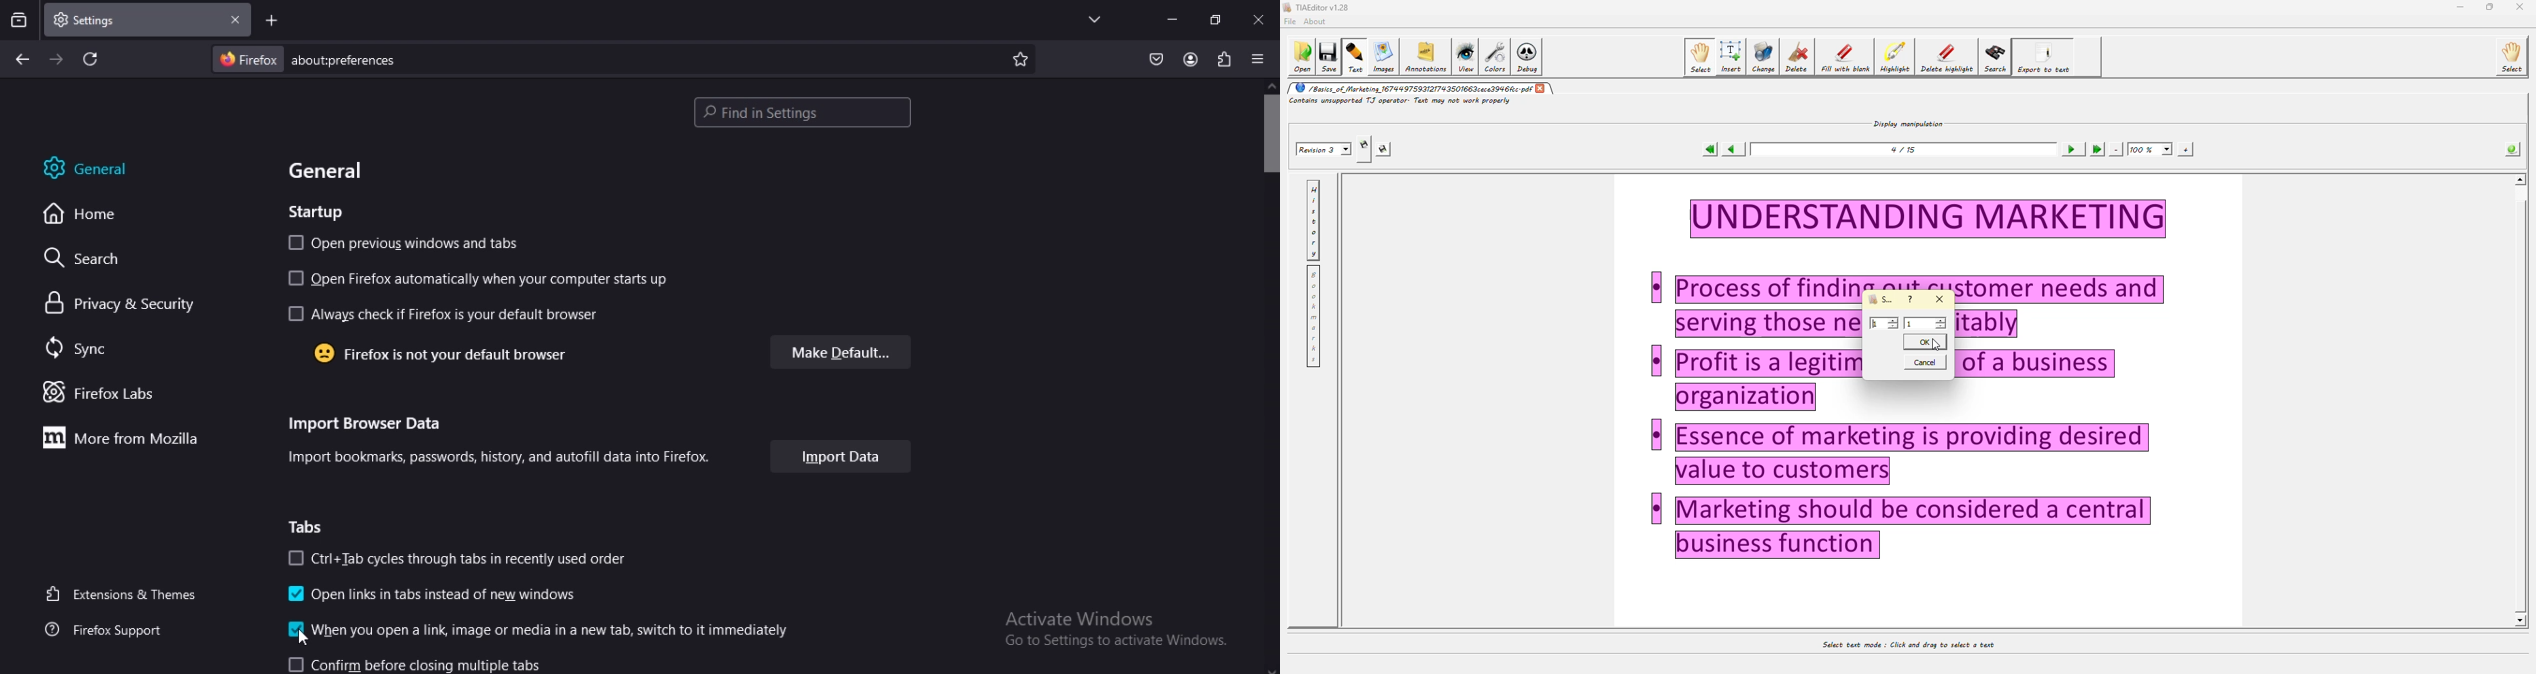  What do you see at coordinates (334, 171) in the screenshot?
I see `general` at bounding box center [334, 171].